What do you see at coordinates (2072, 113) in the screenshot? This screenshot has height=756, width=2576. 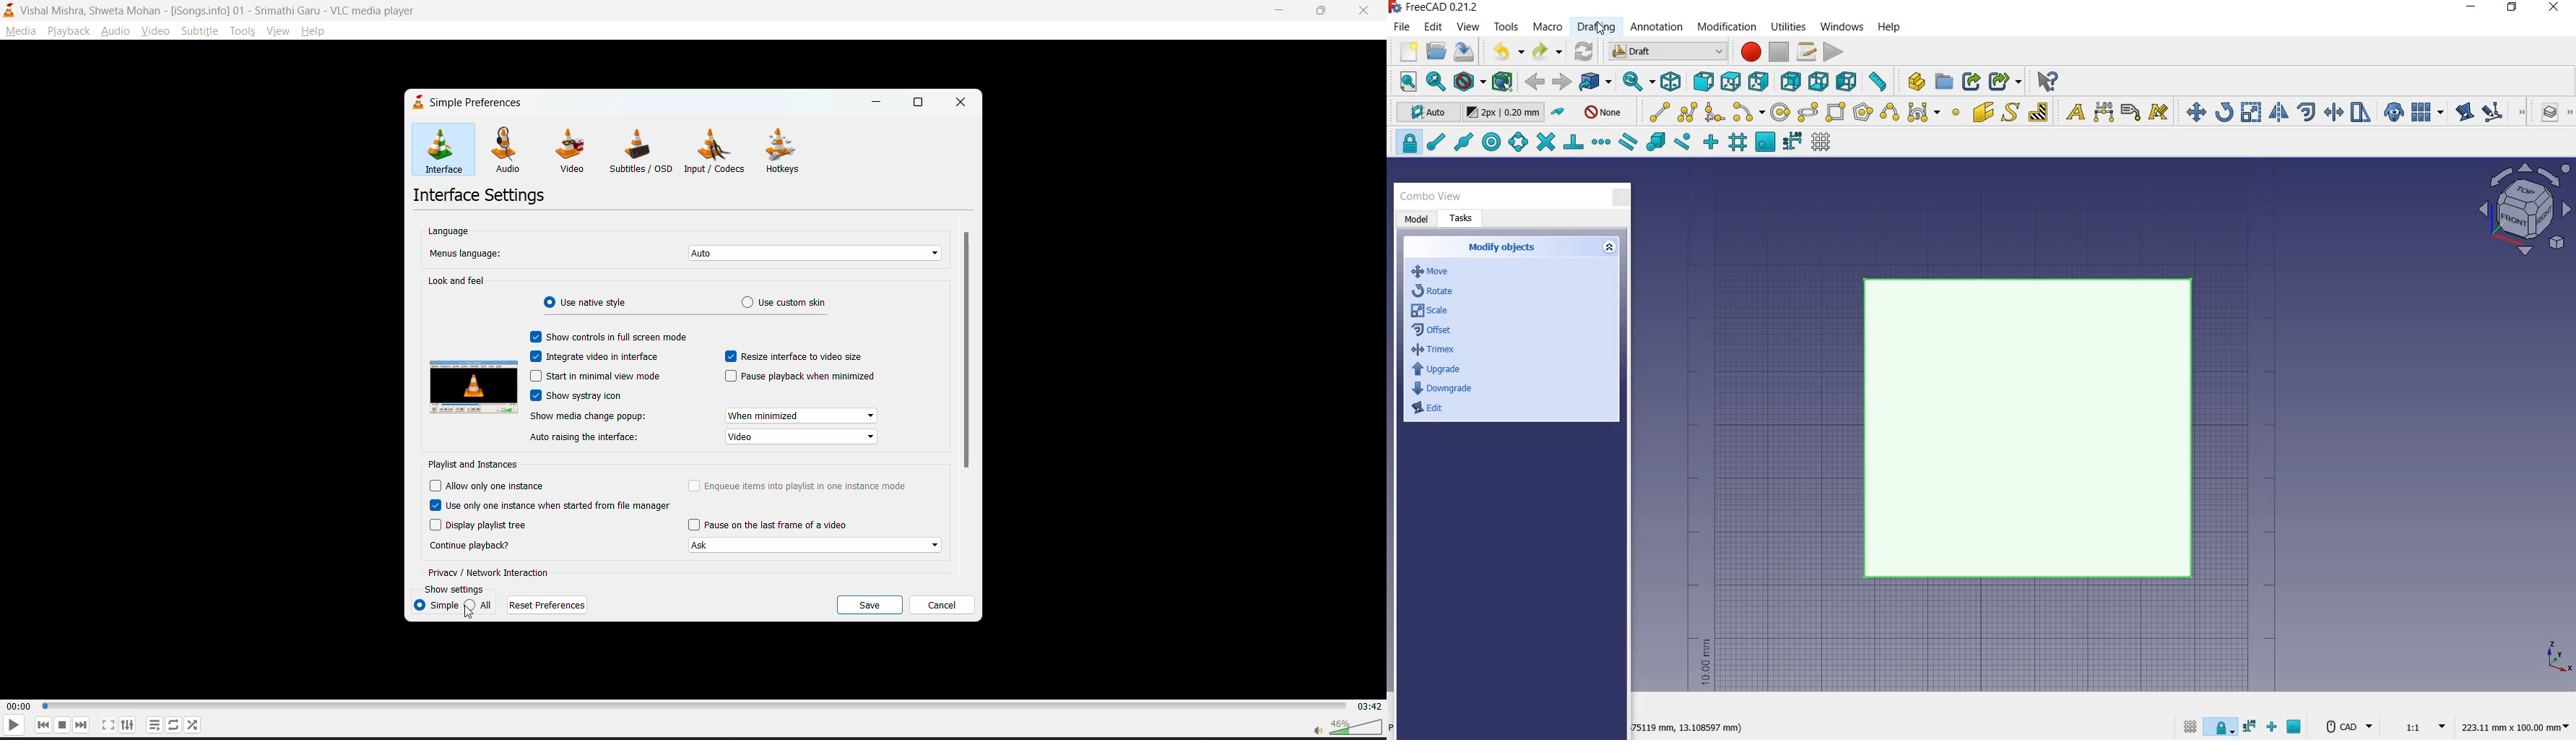 I see `text` at bounding box center [2072, 113].